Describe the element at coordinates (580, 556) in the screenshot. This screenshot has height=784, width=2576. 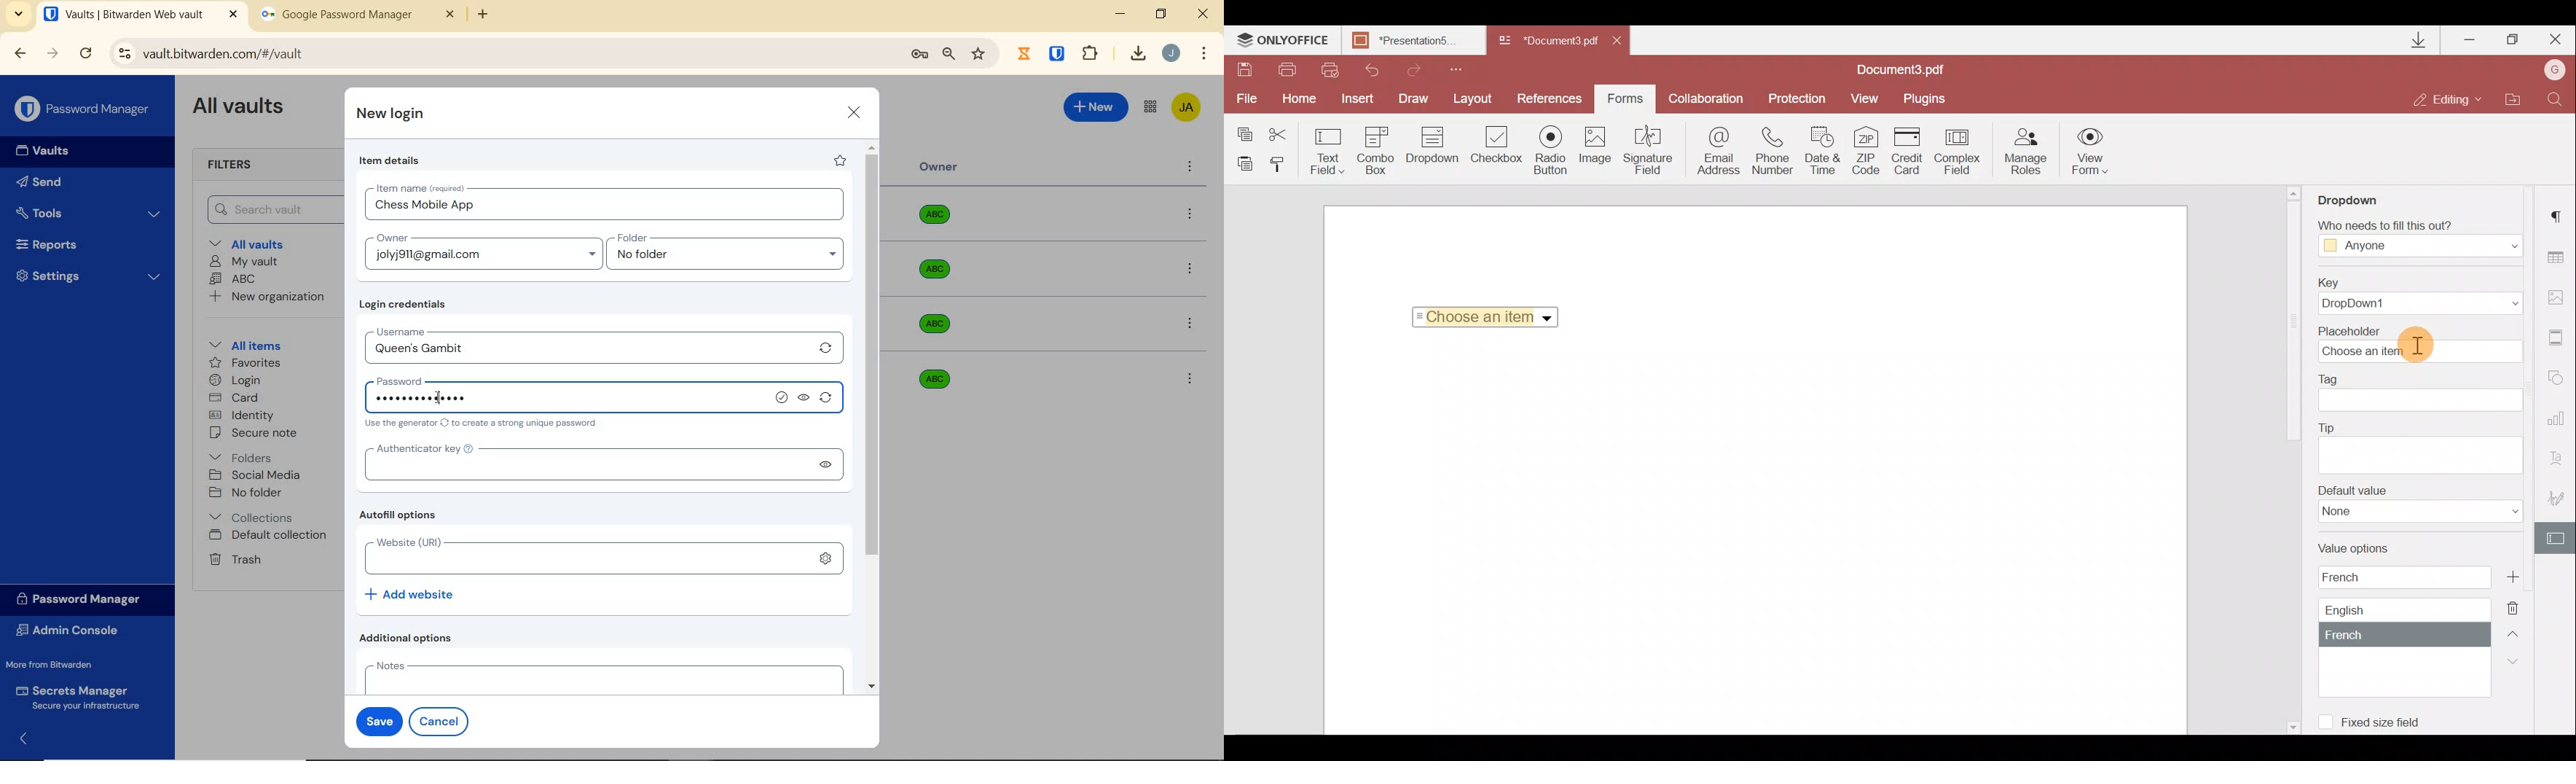
I see `Website (URL)` at that location.